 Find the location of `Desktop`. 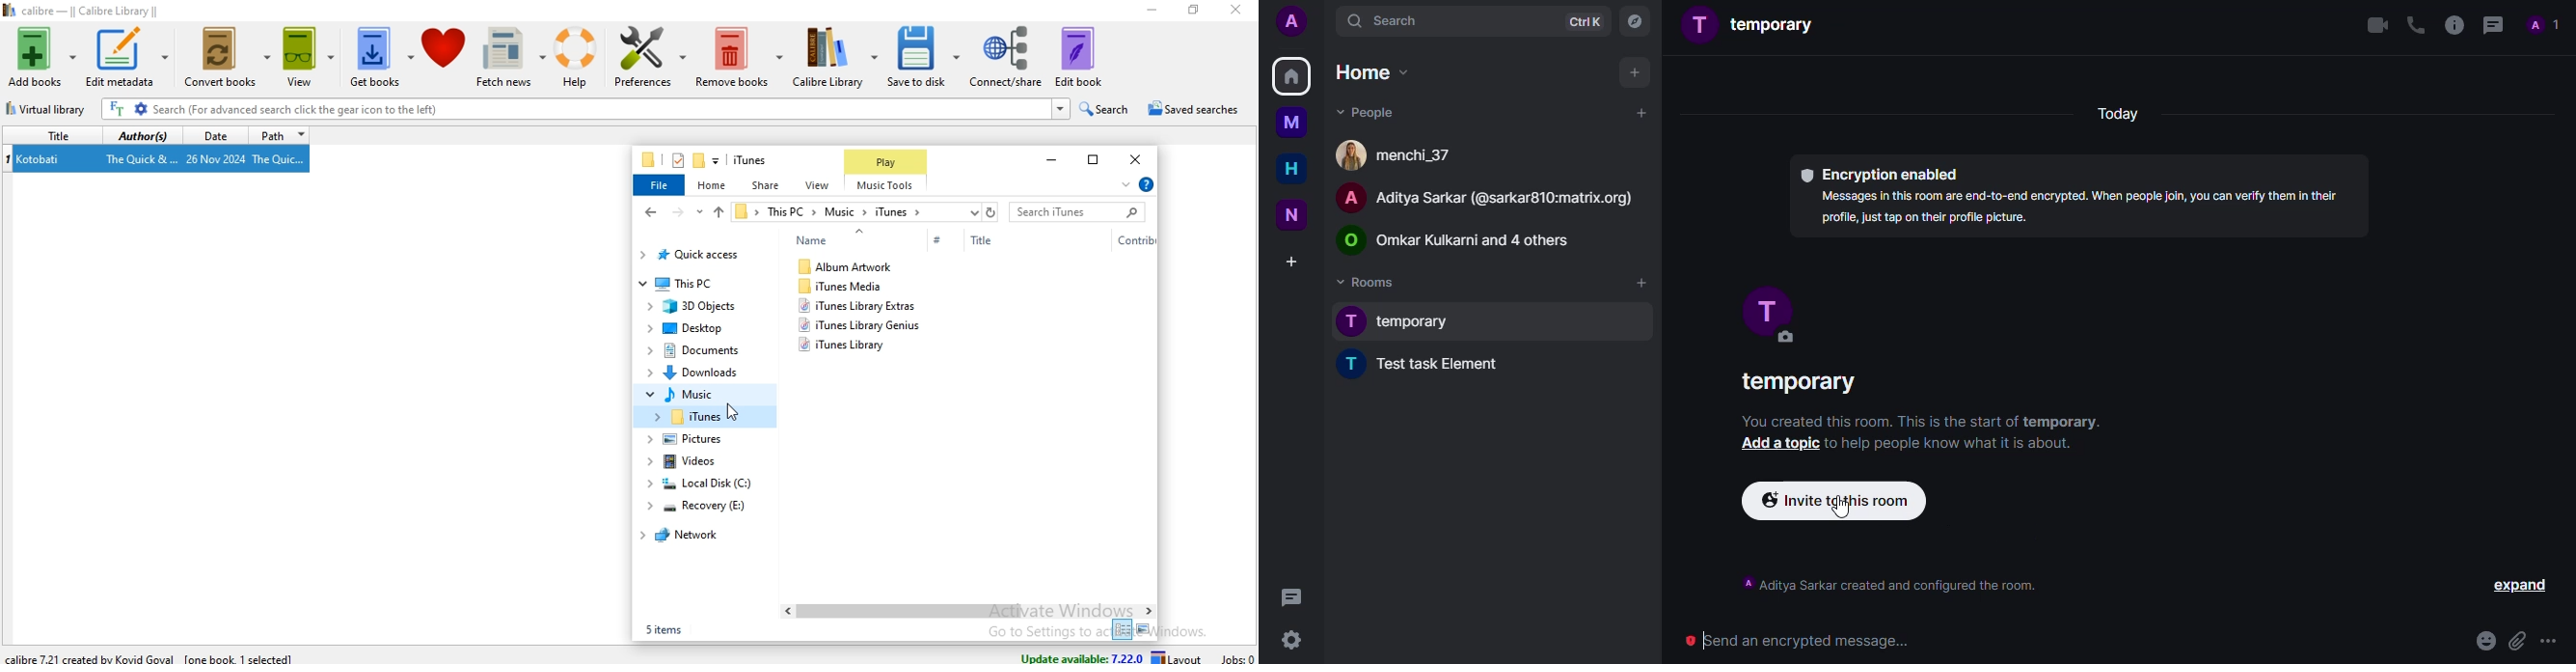

Desktop is located at coordinates (694, 331).